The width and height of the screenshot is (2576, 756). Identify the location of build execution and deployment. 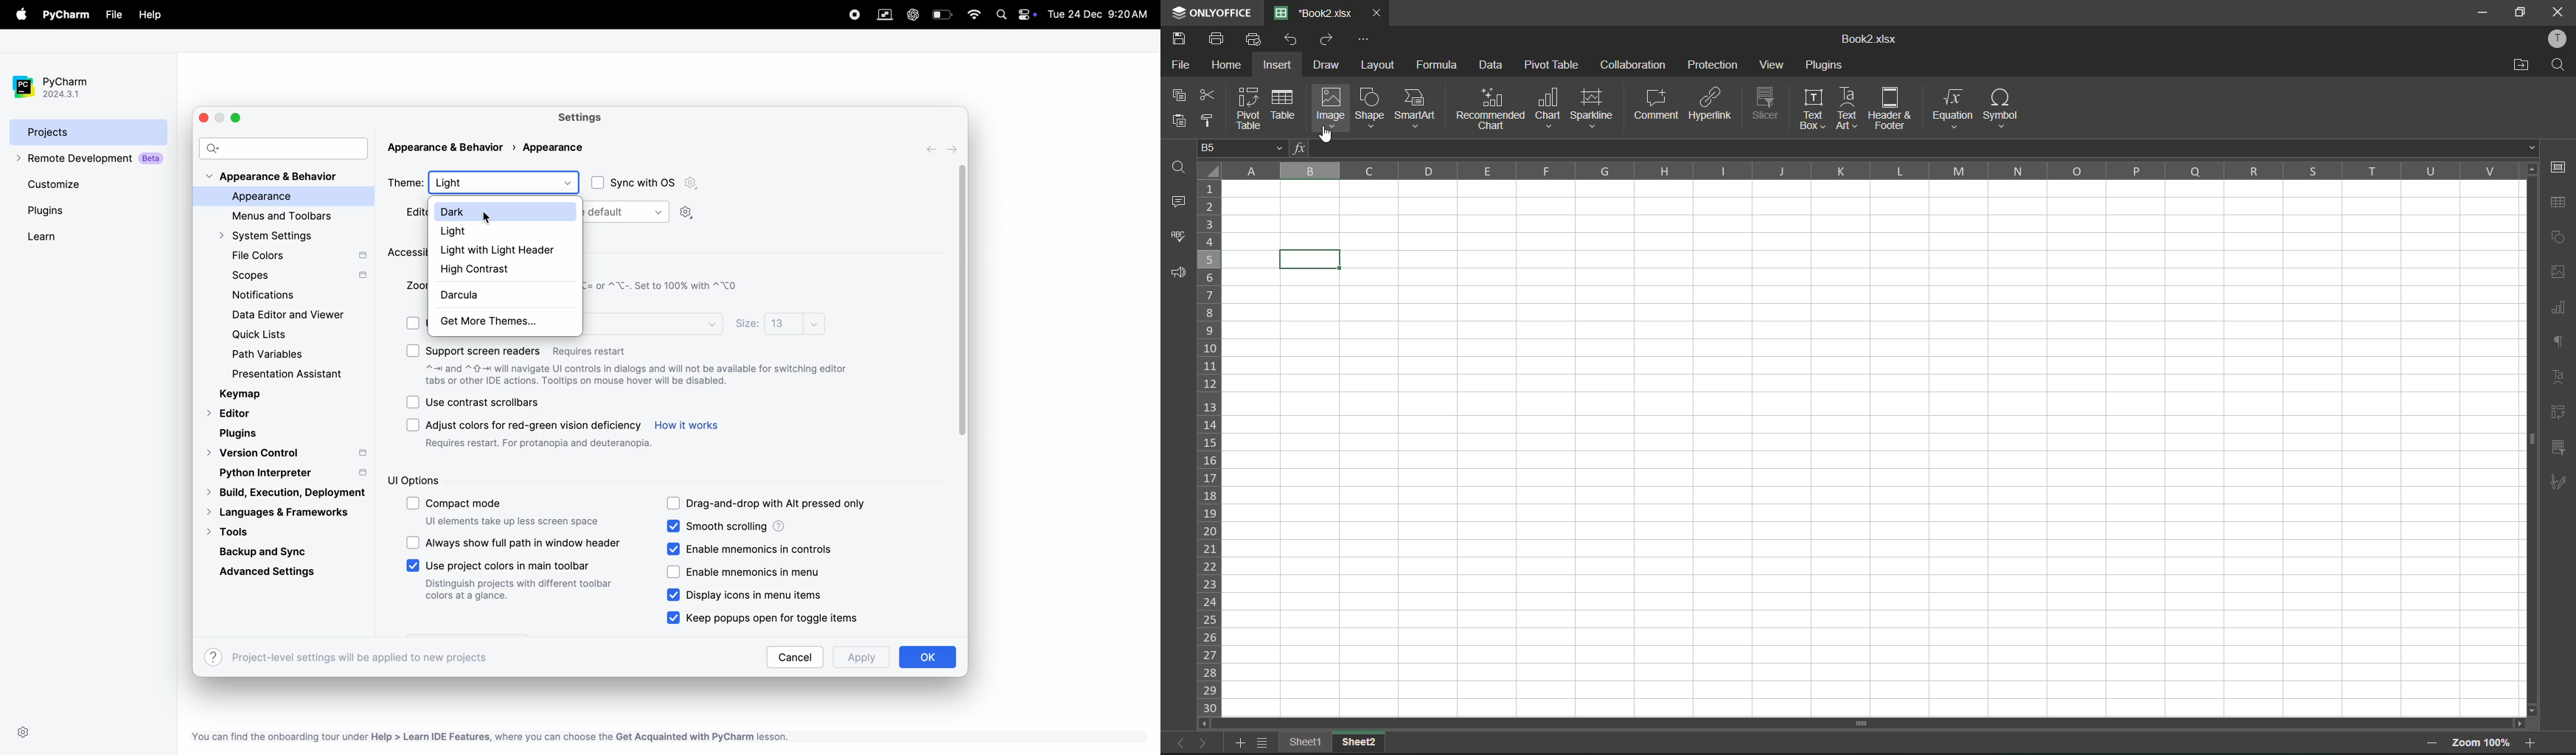
(280, 492).